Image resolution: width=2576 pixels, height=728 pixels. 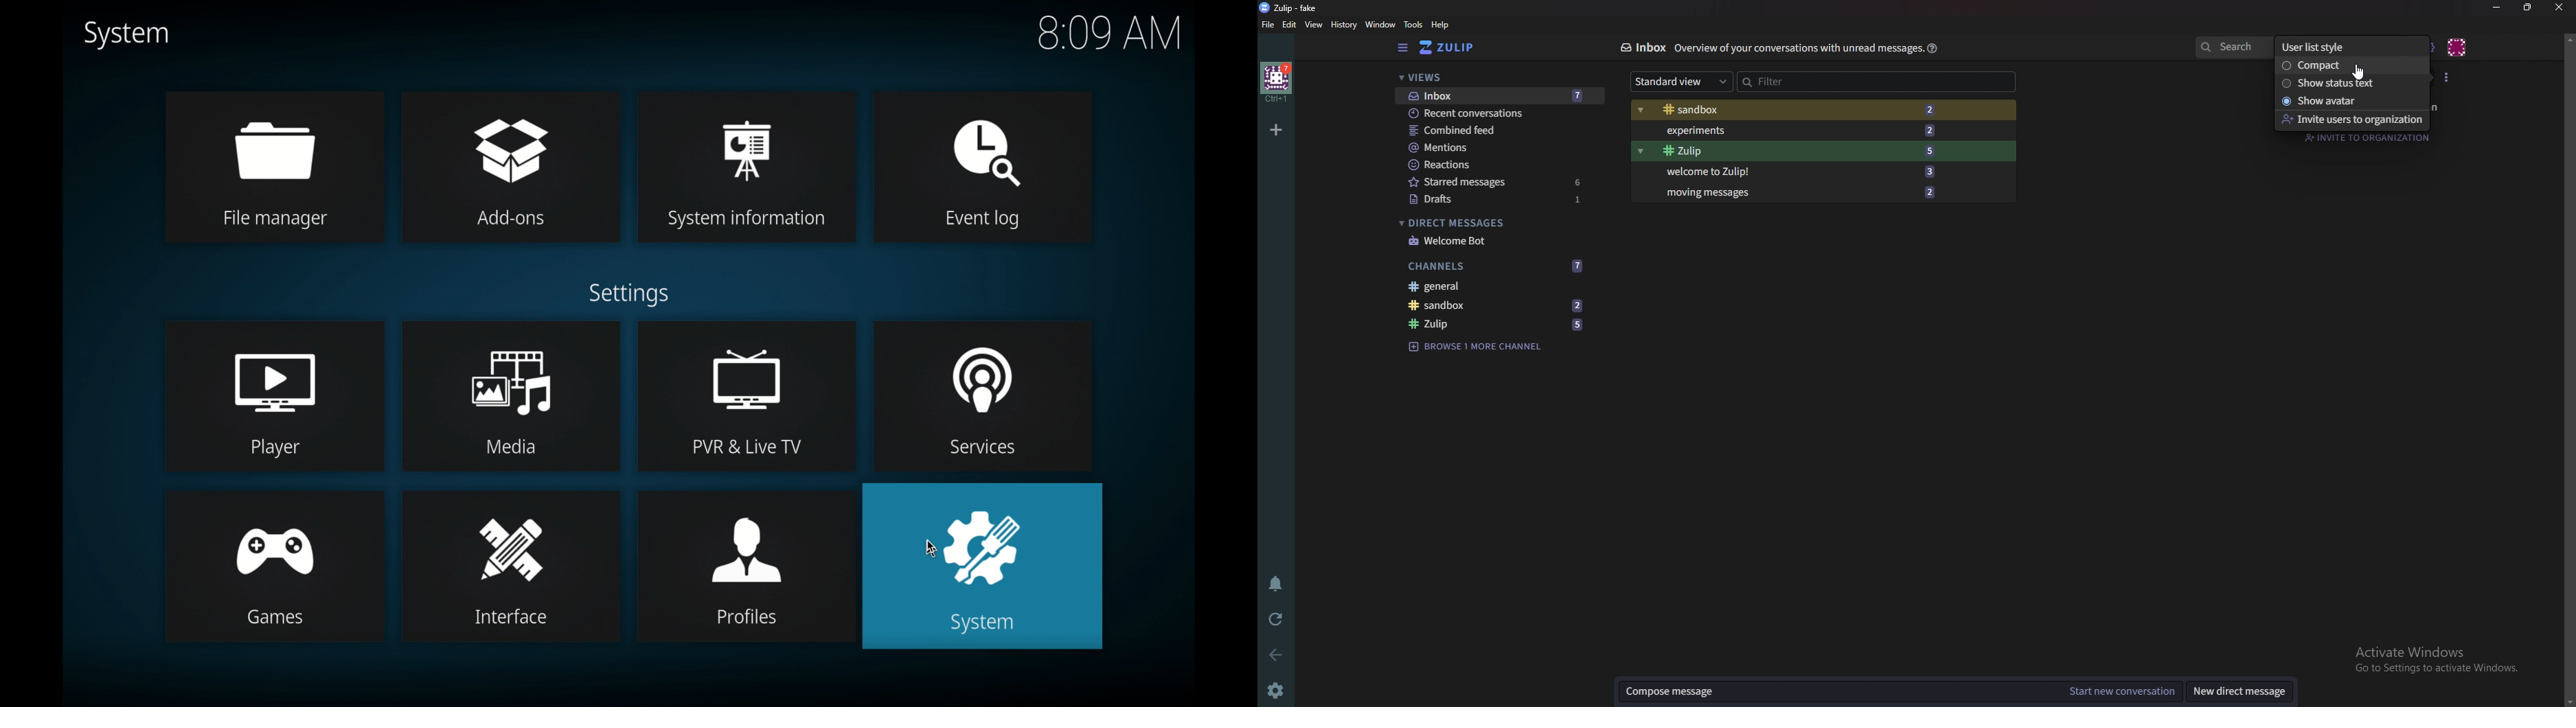 I want to click on Zulip, so click(x=1459, y=47).